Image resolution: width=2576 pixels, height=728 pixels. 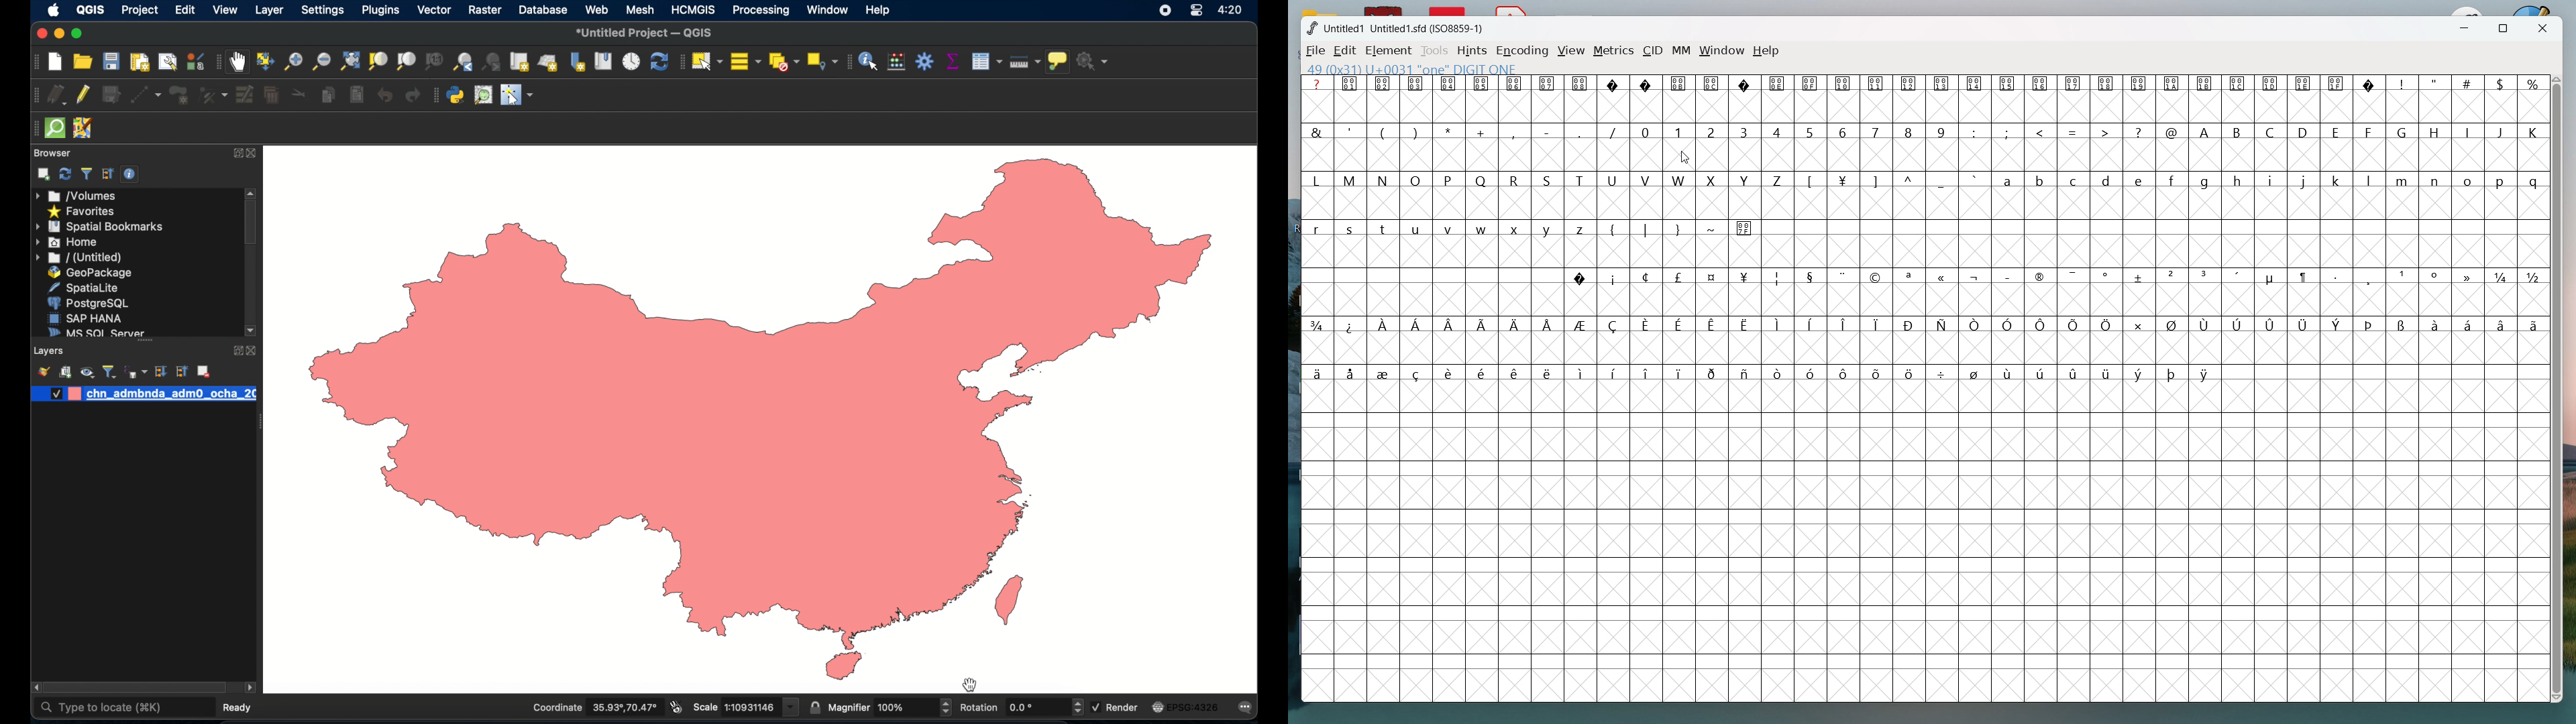 I want to click on r, so click(x=1318, y=227).